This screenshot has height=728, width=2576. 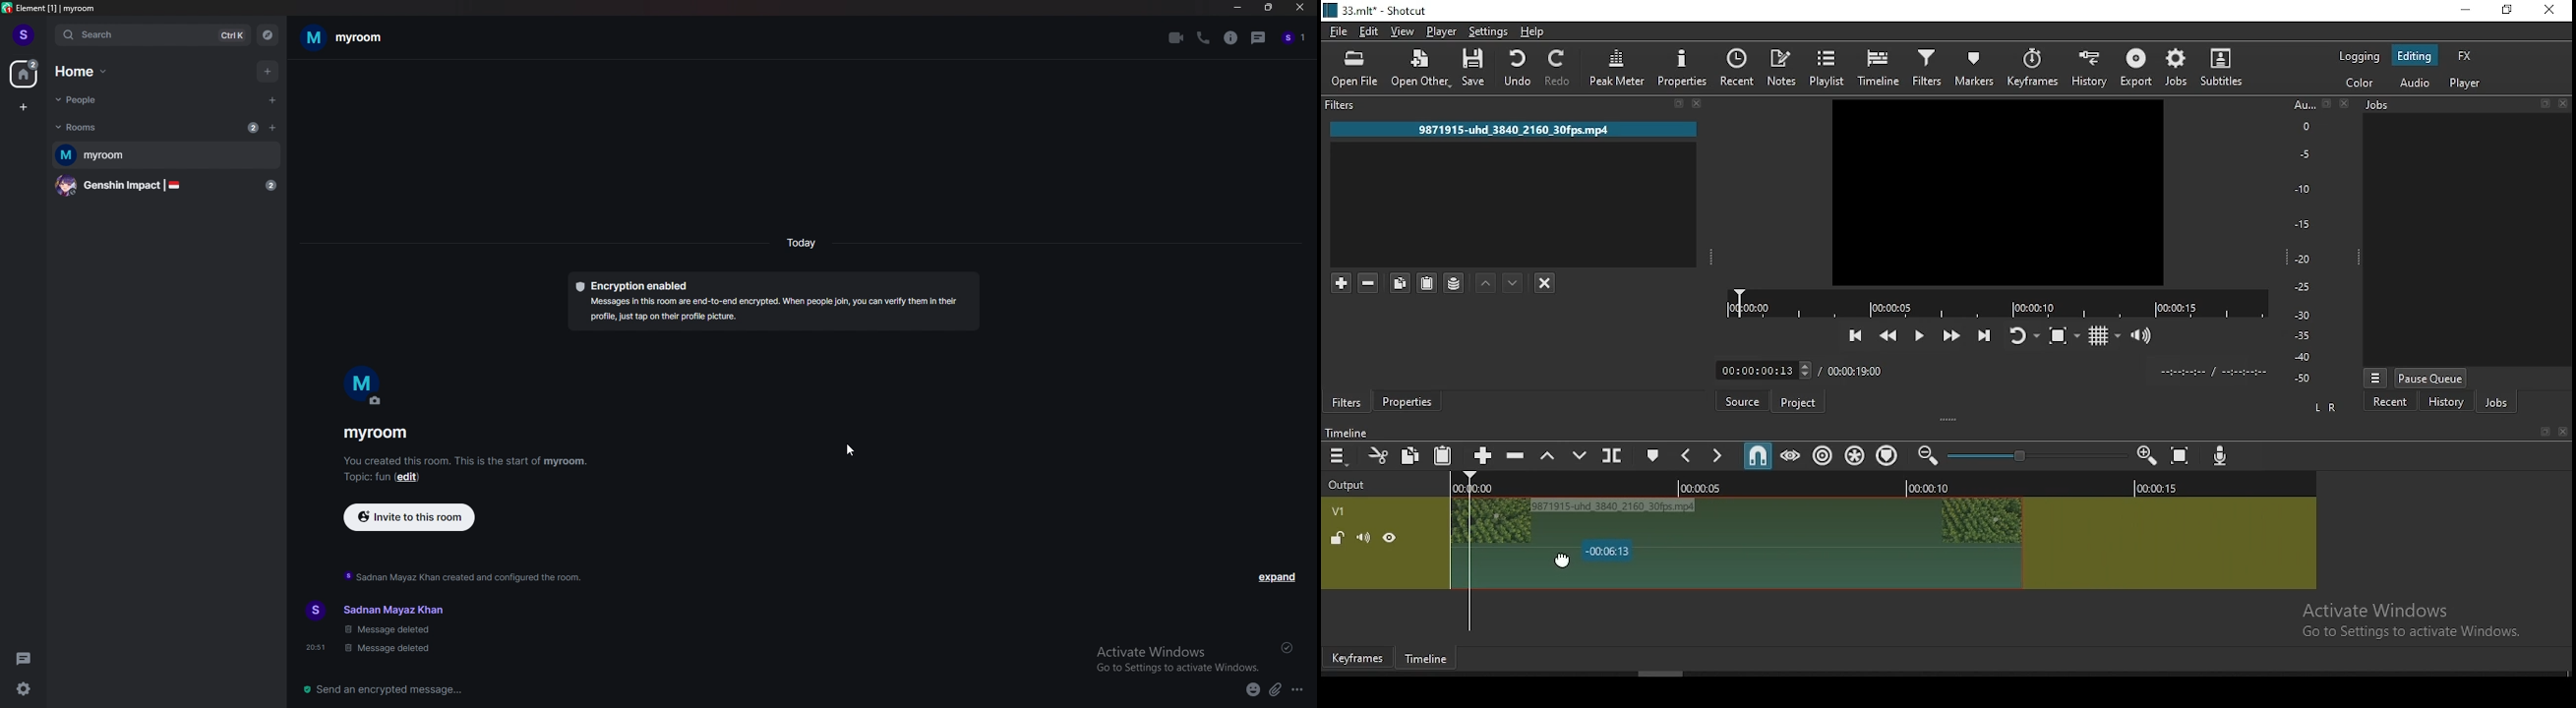 What do you see at coordinates (266, 36) in the screenshot?
I see `explore rooms` at bounding box center [266, 36].